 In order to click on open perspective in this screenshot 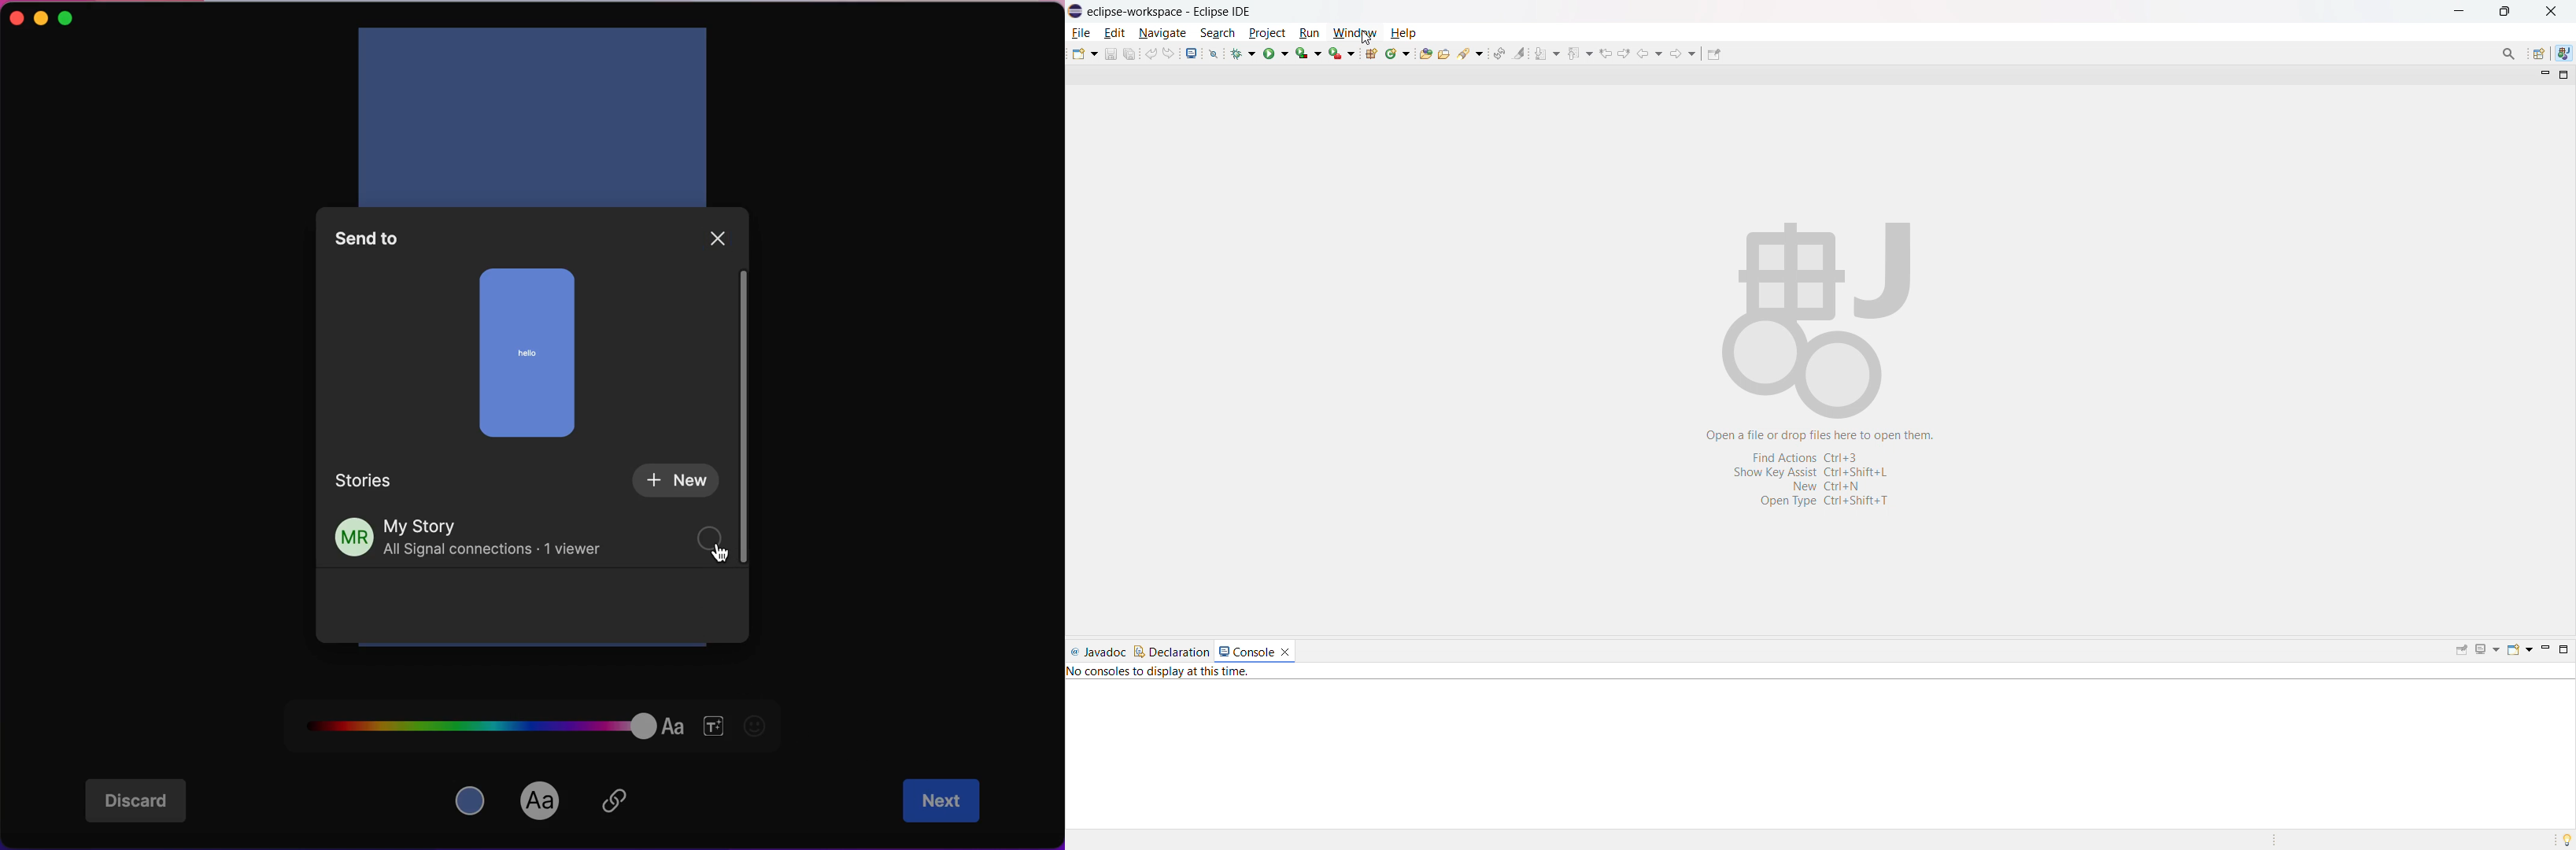, I will do `click(2540, 54)`.